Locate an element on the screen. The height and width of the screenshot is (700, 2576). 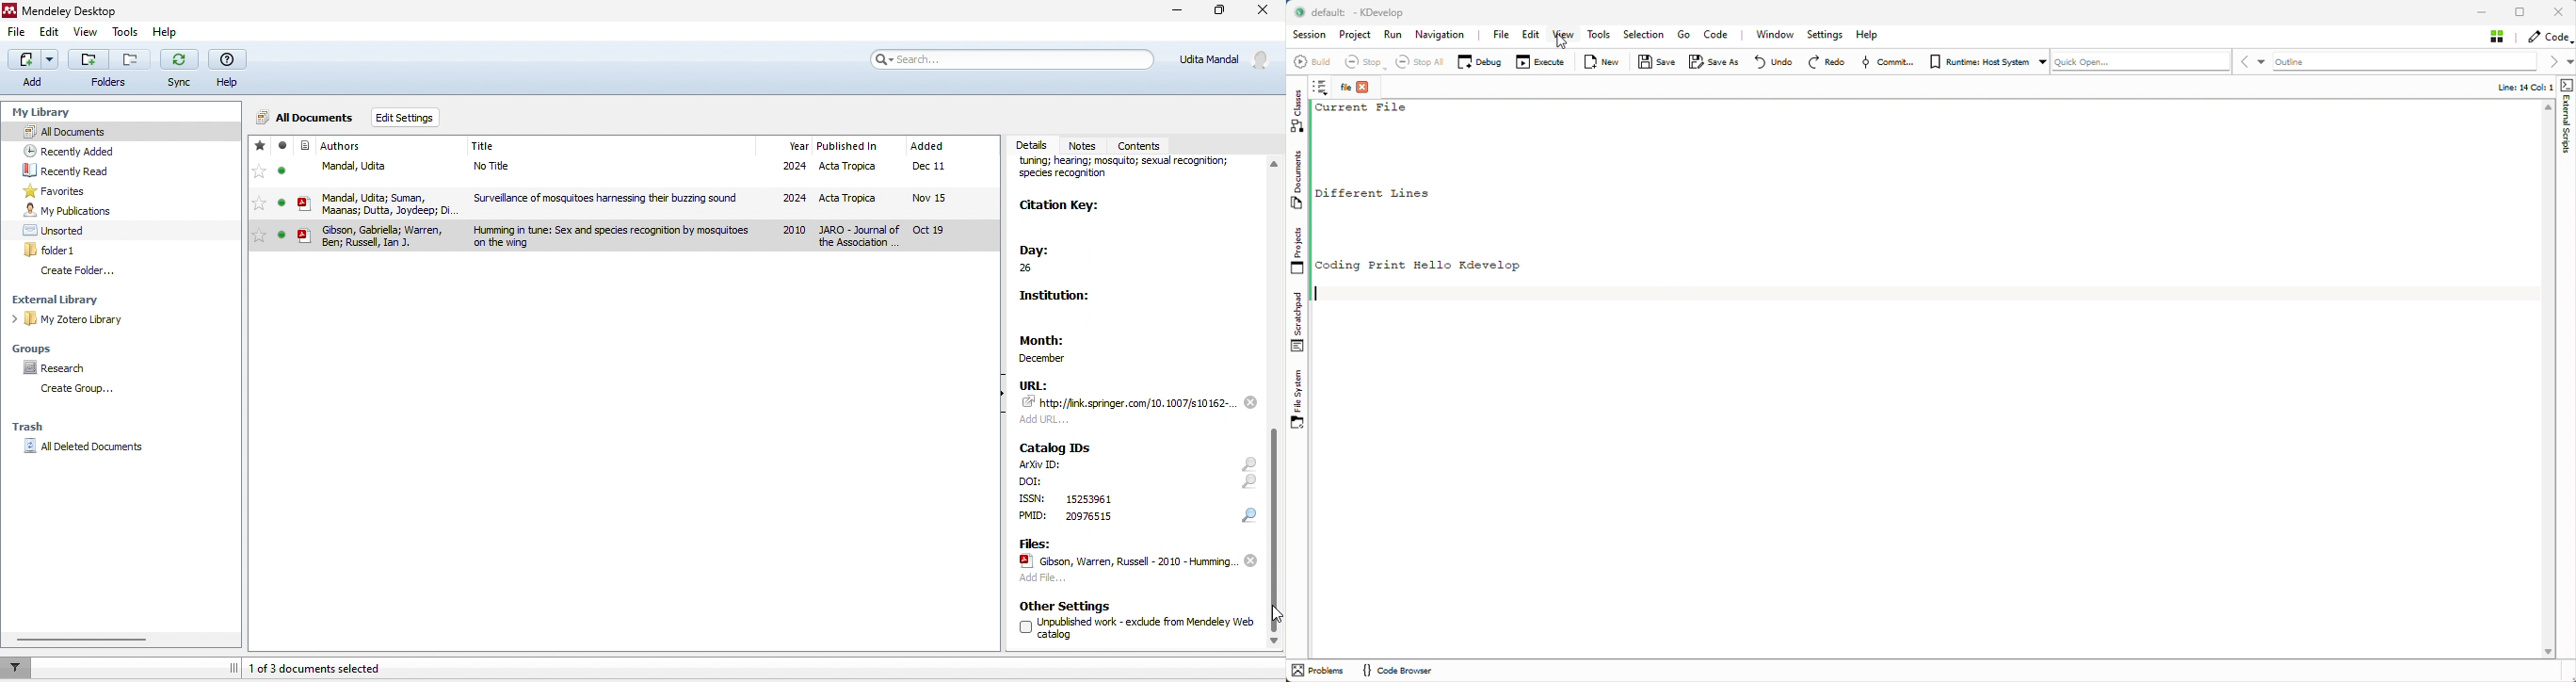
checkbox is located at coordinates (1024, 627).